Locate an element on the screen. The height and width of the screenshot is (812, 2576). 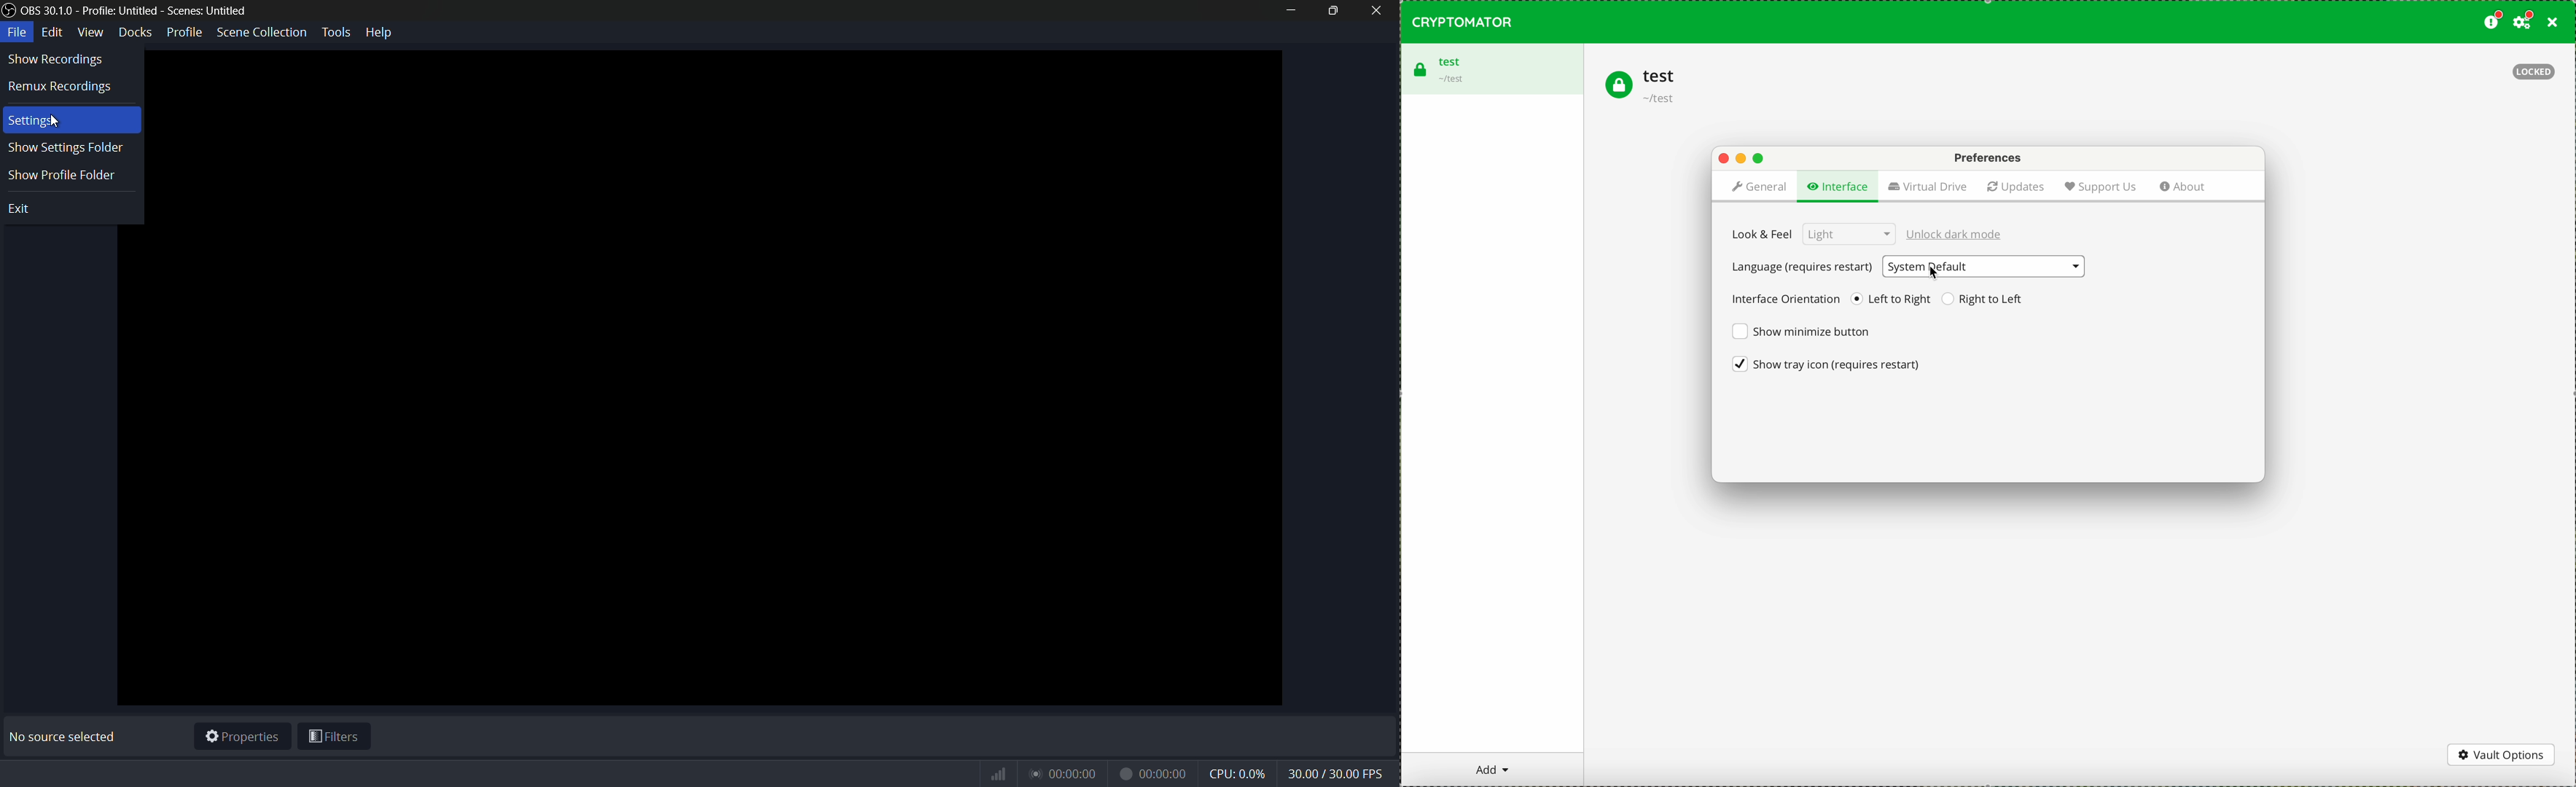
interface orientation is located at coordinates (1784, 301).